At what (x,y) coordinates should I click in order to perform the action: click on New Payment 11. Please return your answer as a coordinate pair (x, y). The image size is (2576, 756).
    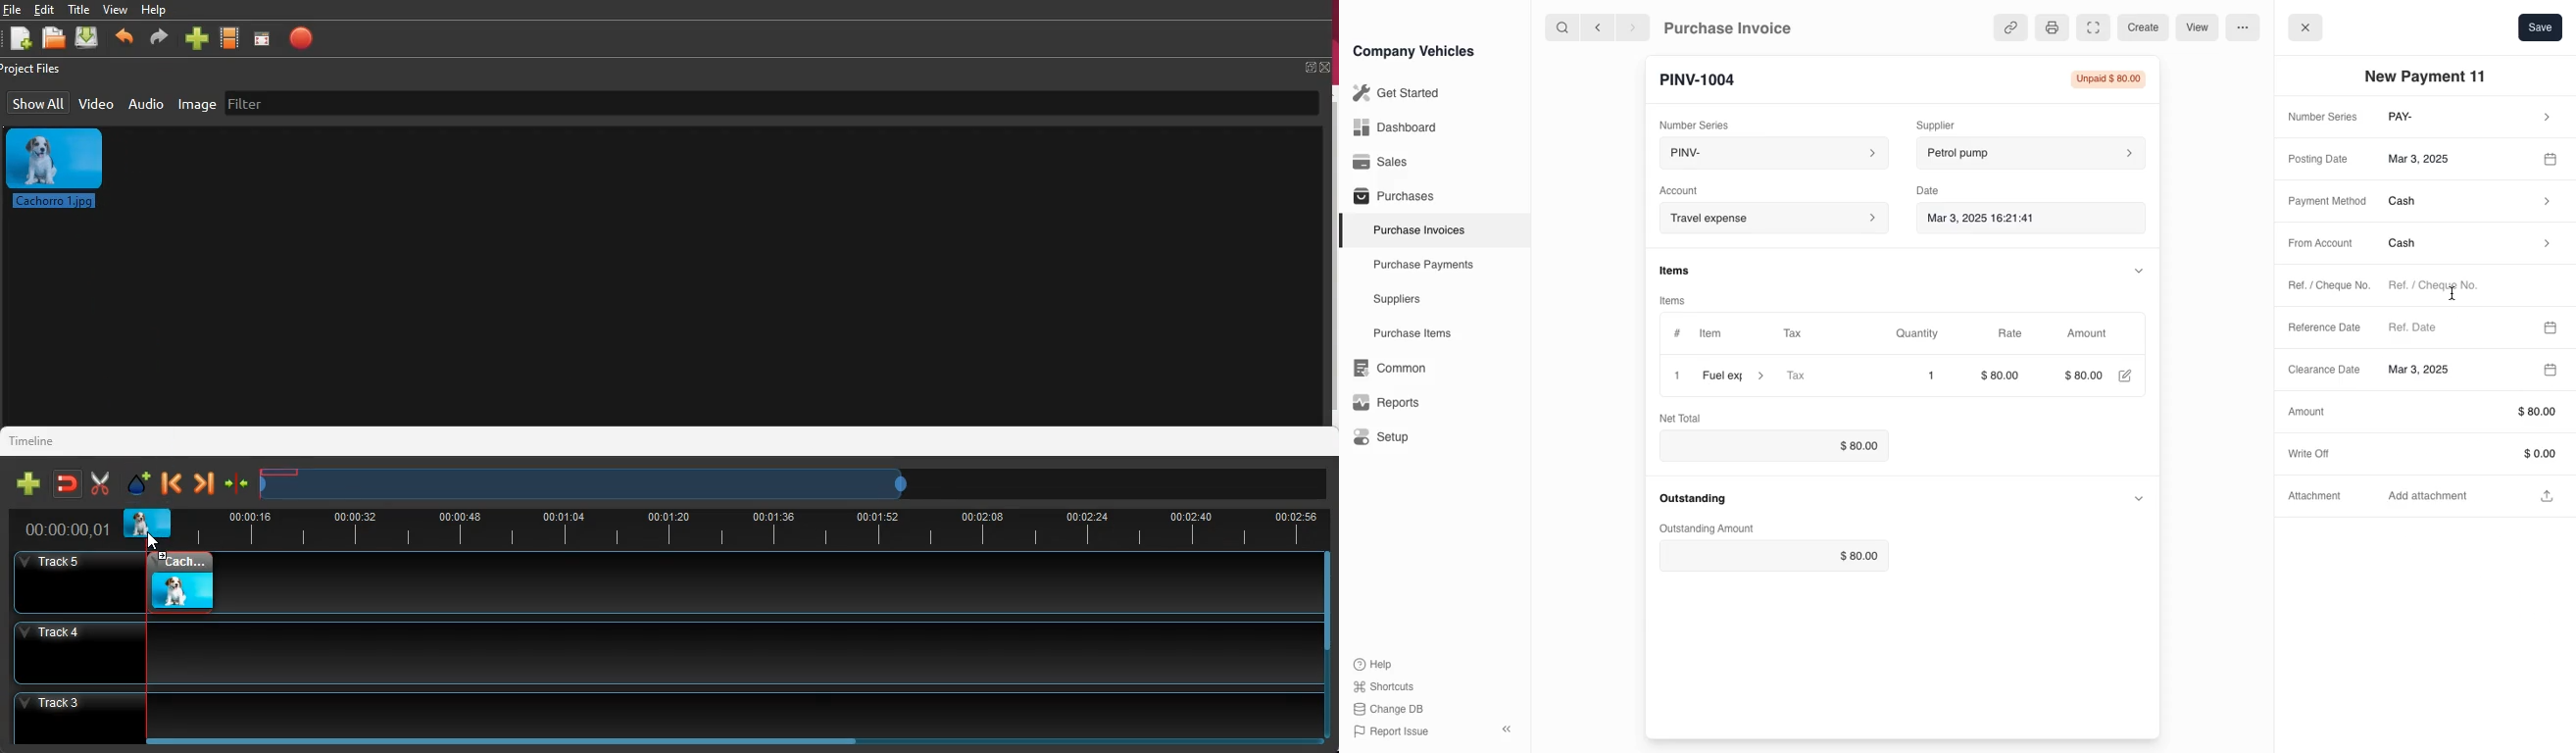
    Looking at the image, I should click on (2430, 77).